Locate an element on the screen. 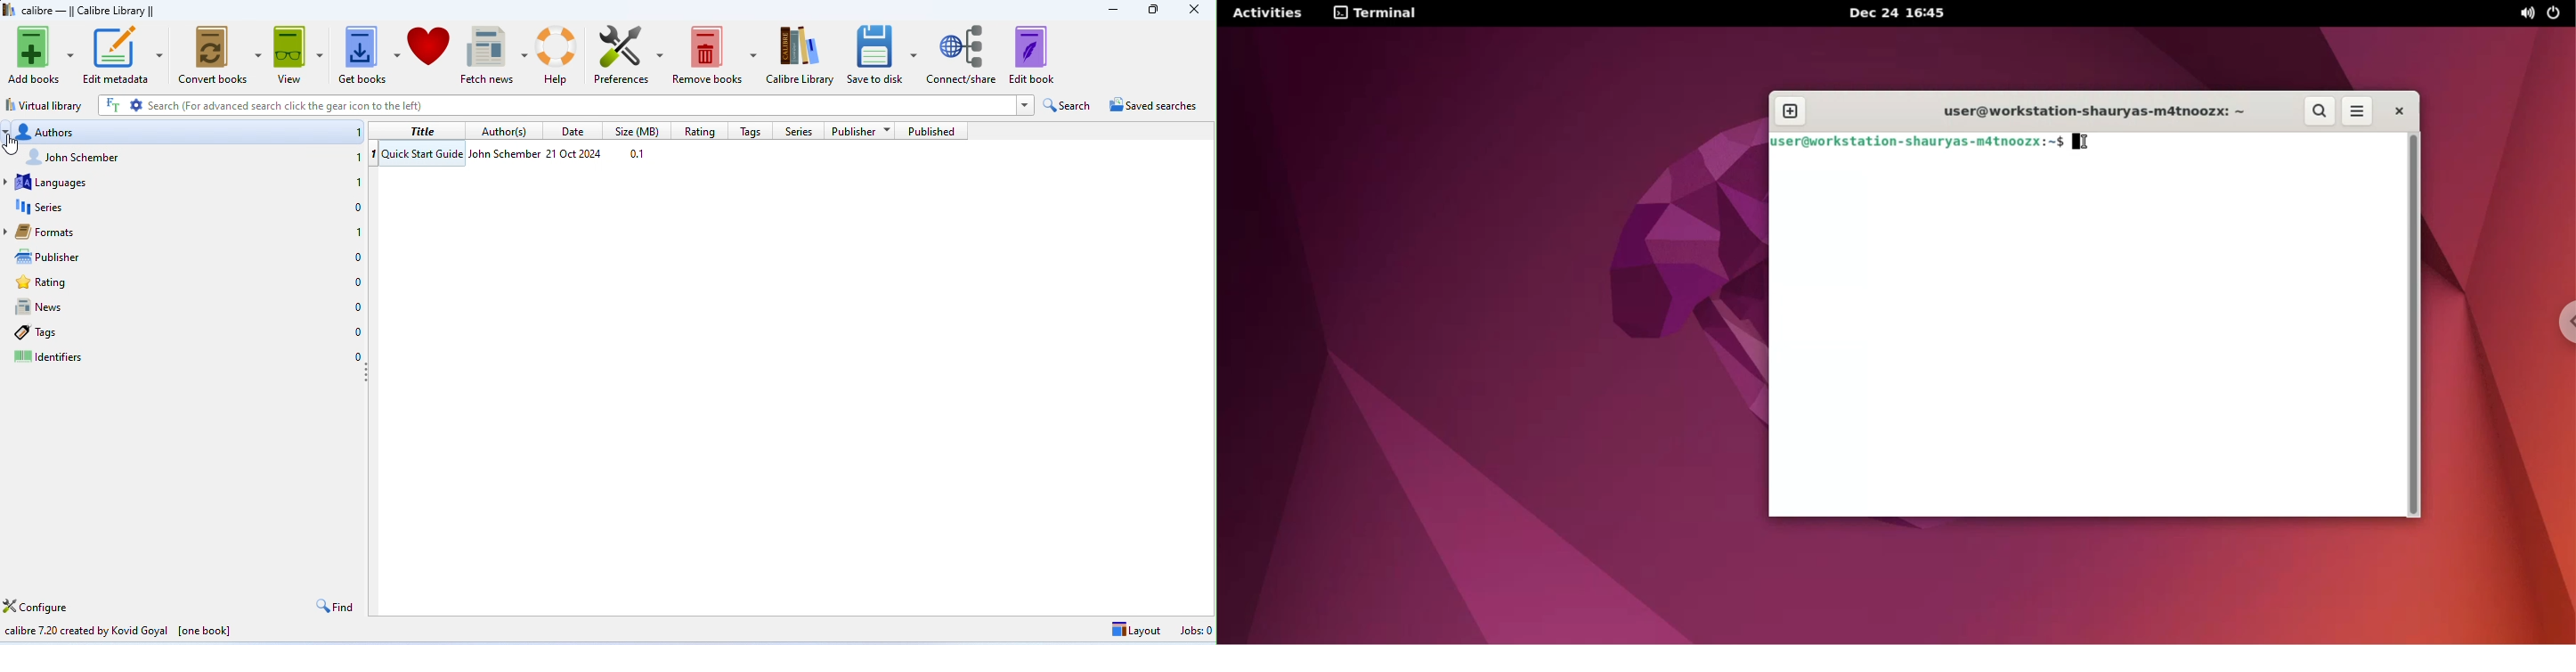 The image size is (2576, 672). jobs is located at coordinates (1196, 631).